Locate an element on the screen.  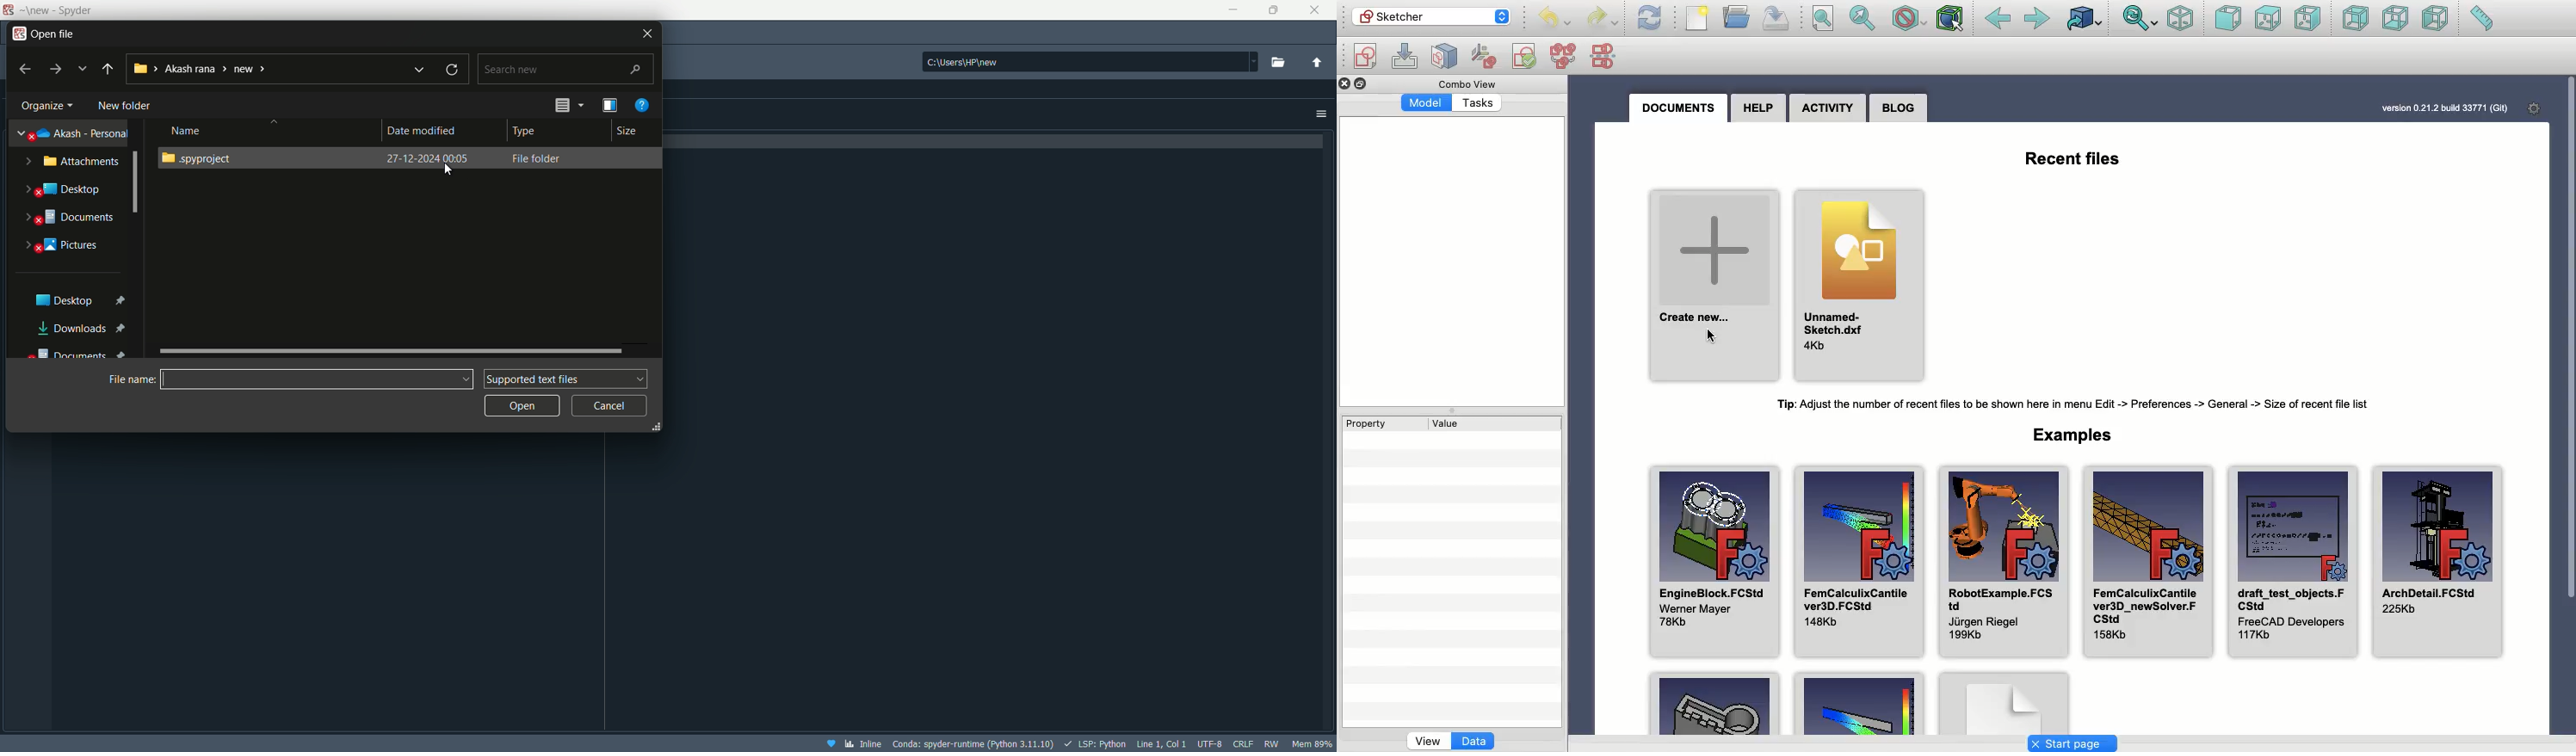
recent locations is located at coordinates (80, 69).